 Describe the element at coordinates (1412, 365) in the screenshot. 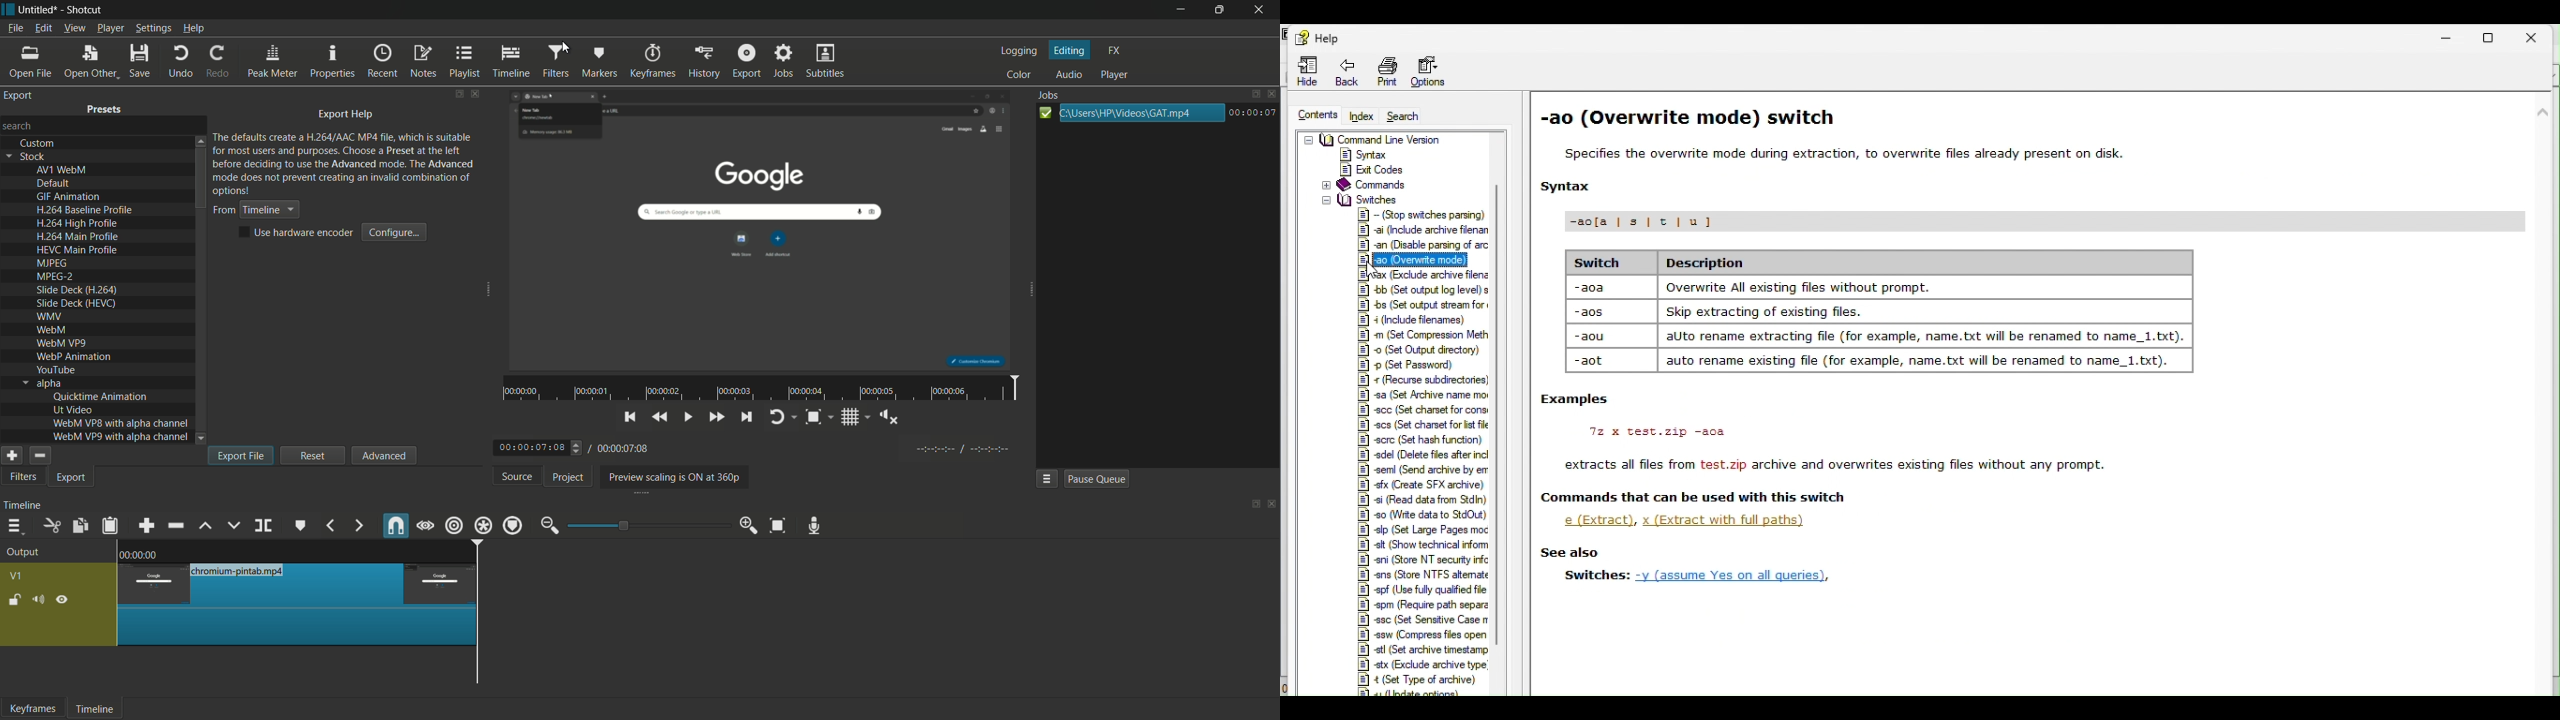

I see `8] © (Set Password)` at that location.